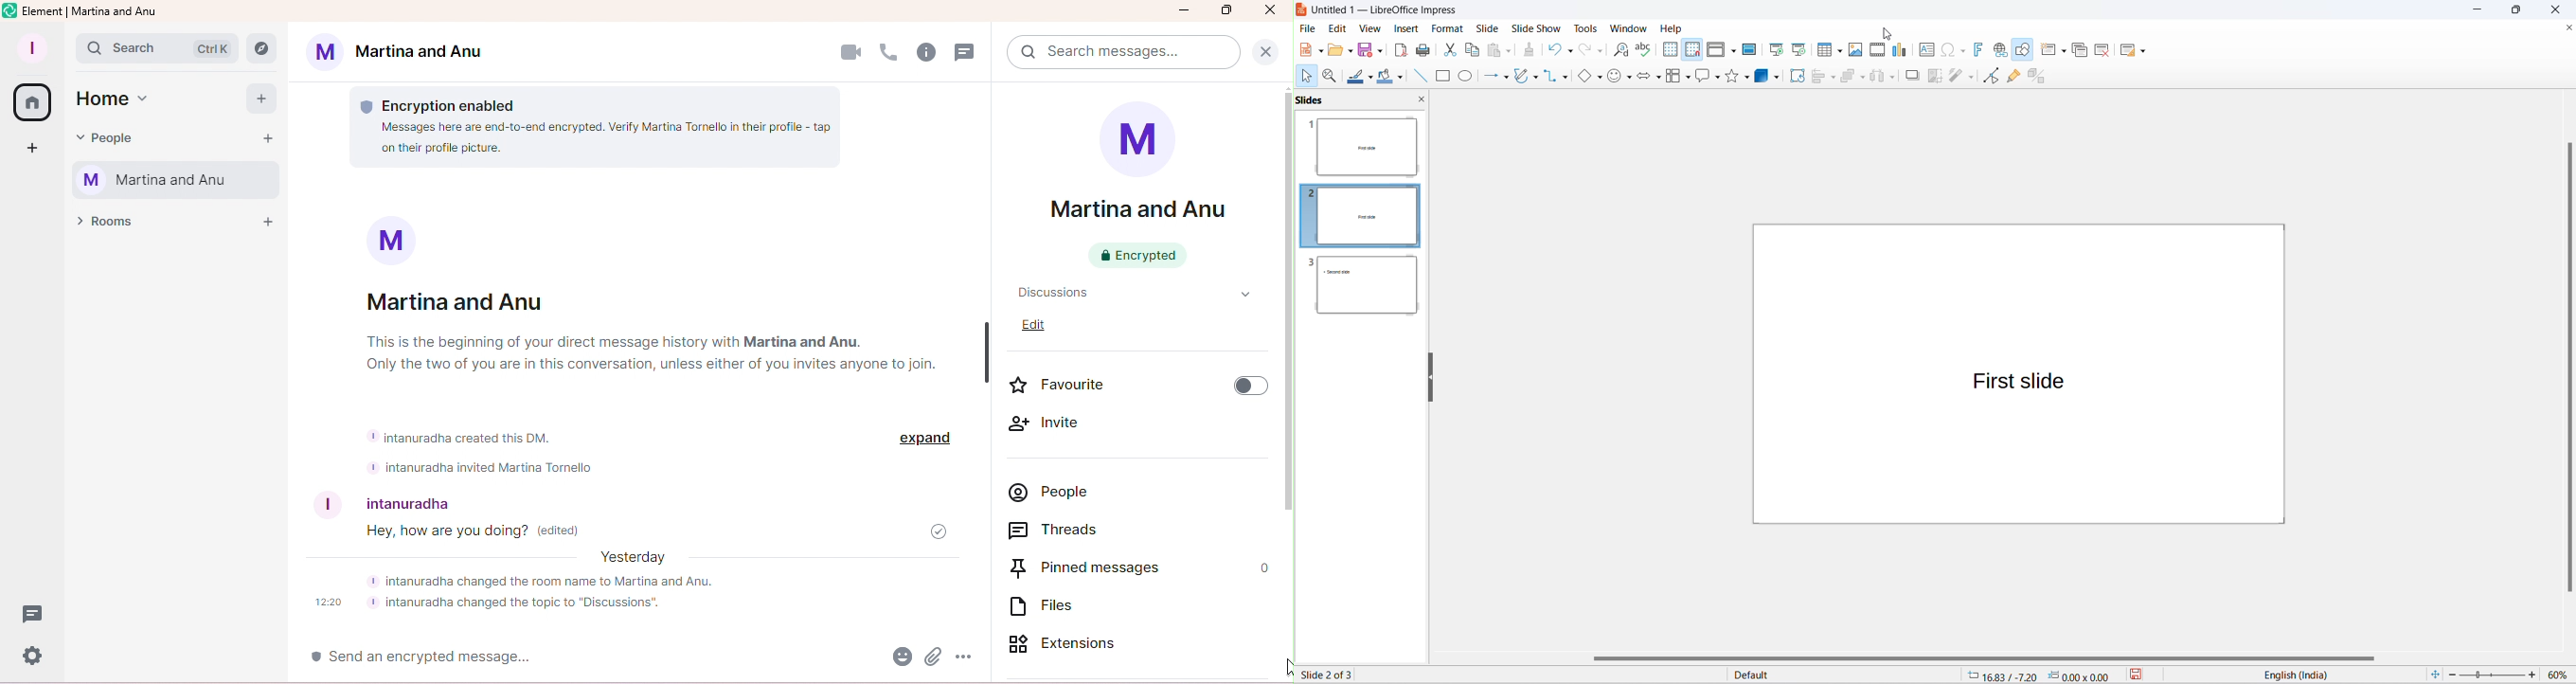 The width and height of the screenshot is (2576, 700). What do you see at coordinates (108, 227) in the screenshot?
I see `Rooms` at bounding box center [108, 227].